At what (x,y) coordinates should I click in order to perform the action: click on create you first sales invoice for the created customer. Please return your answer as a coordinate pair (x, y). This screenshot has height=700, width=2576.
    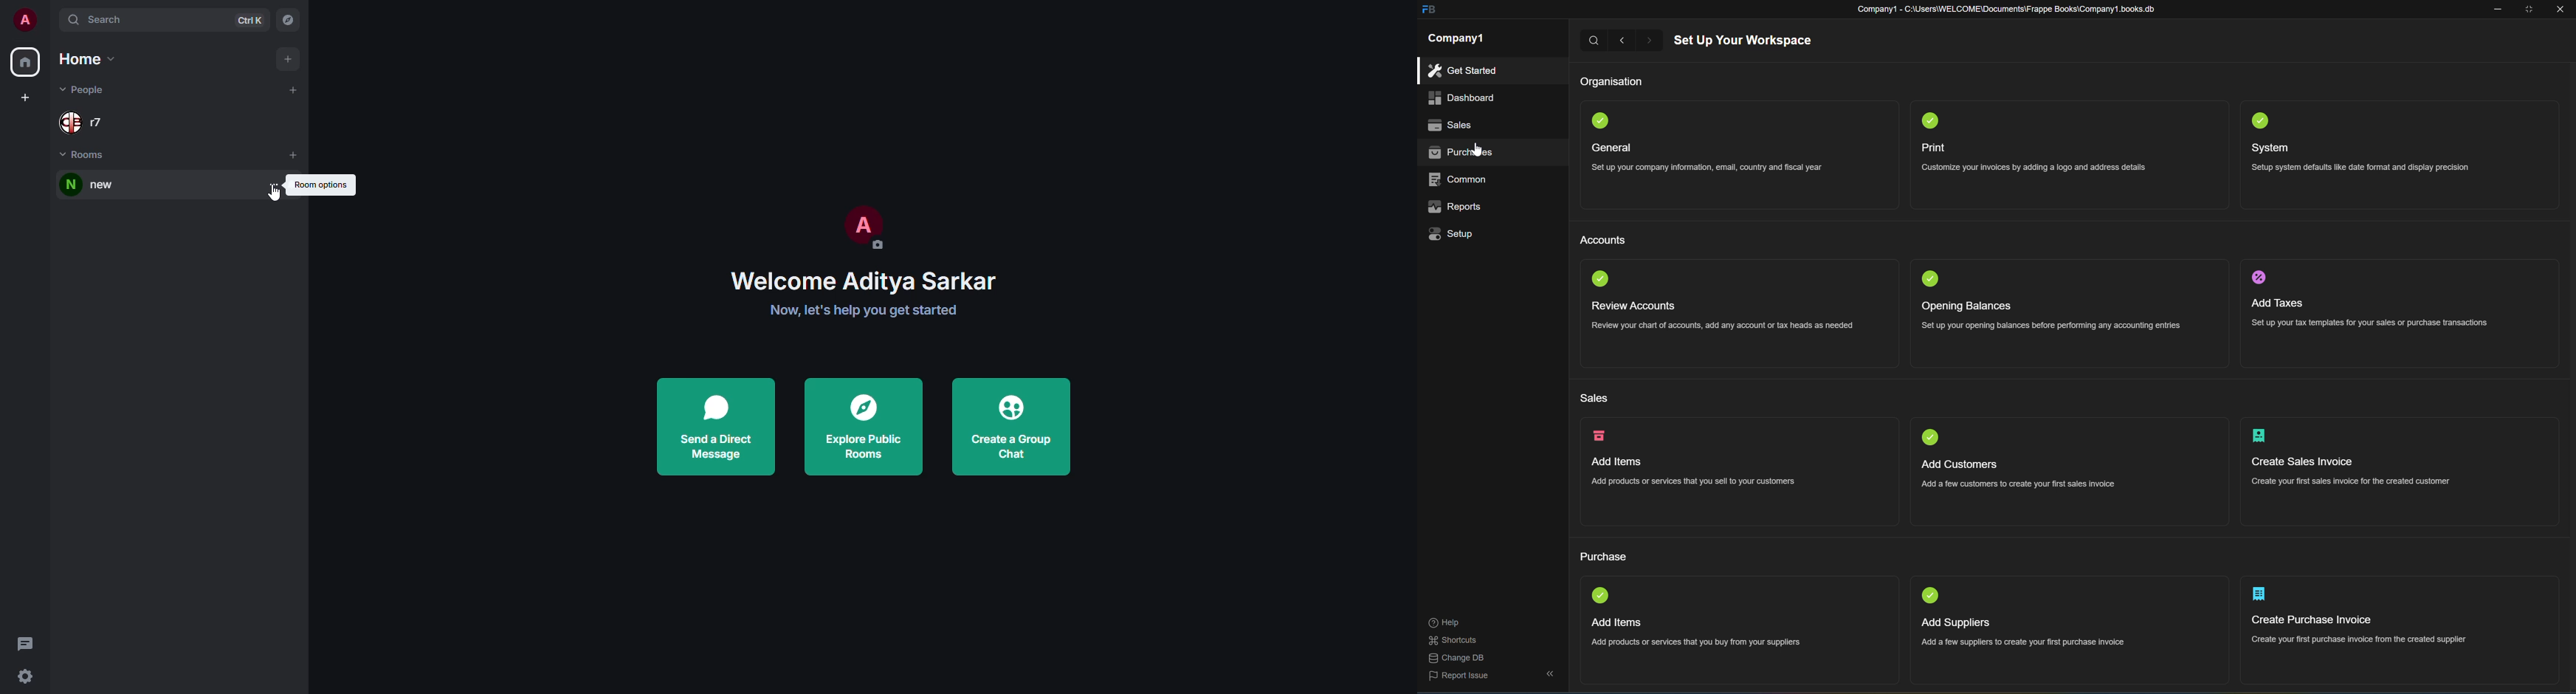
    Looking at the image, I should click on (2349, 481).